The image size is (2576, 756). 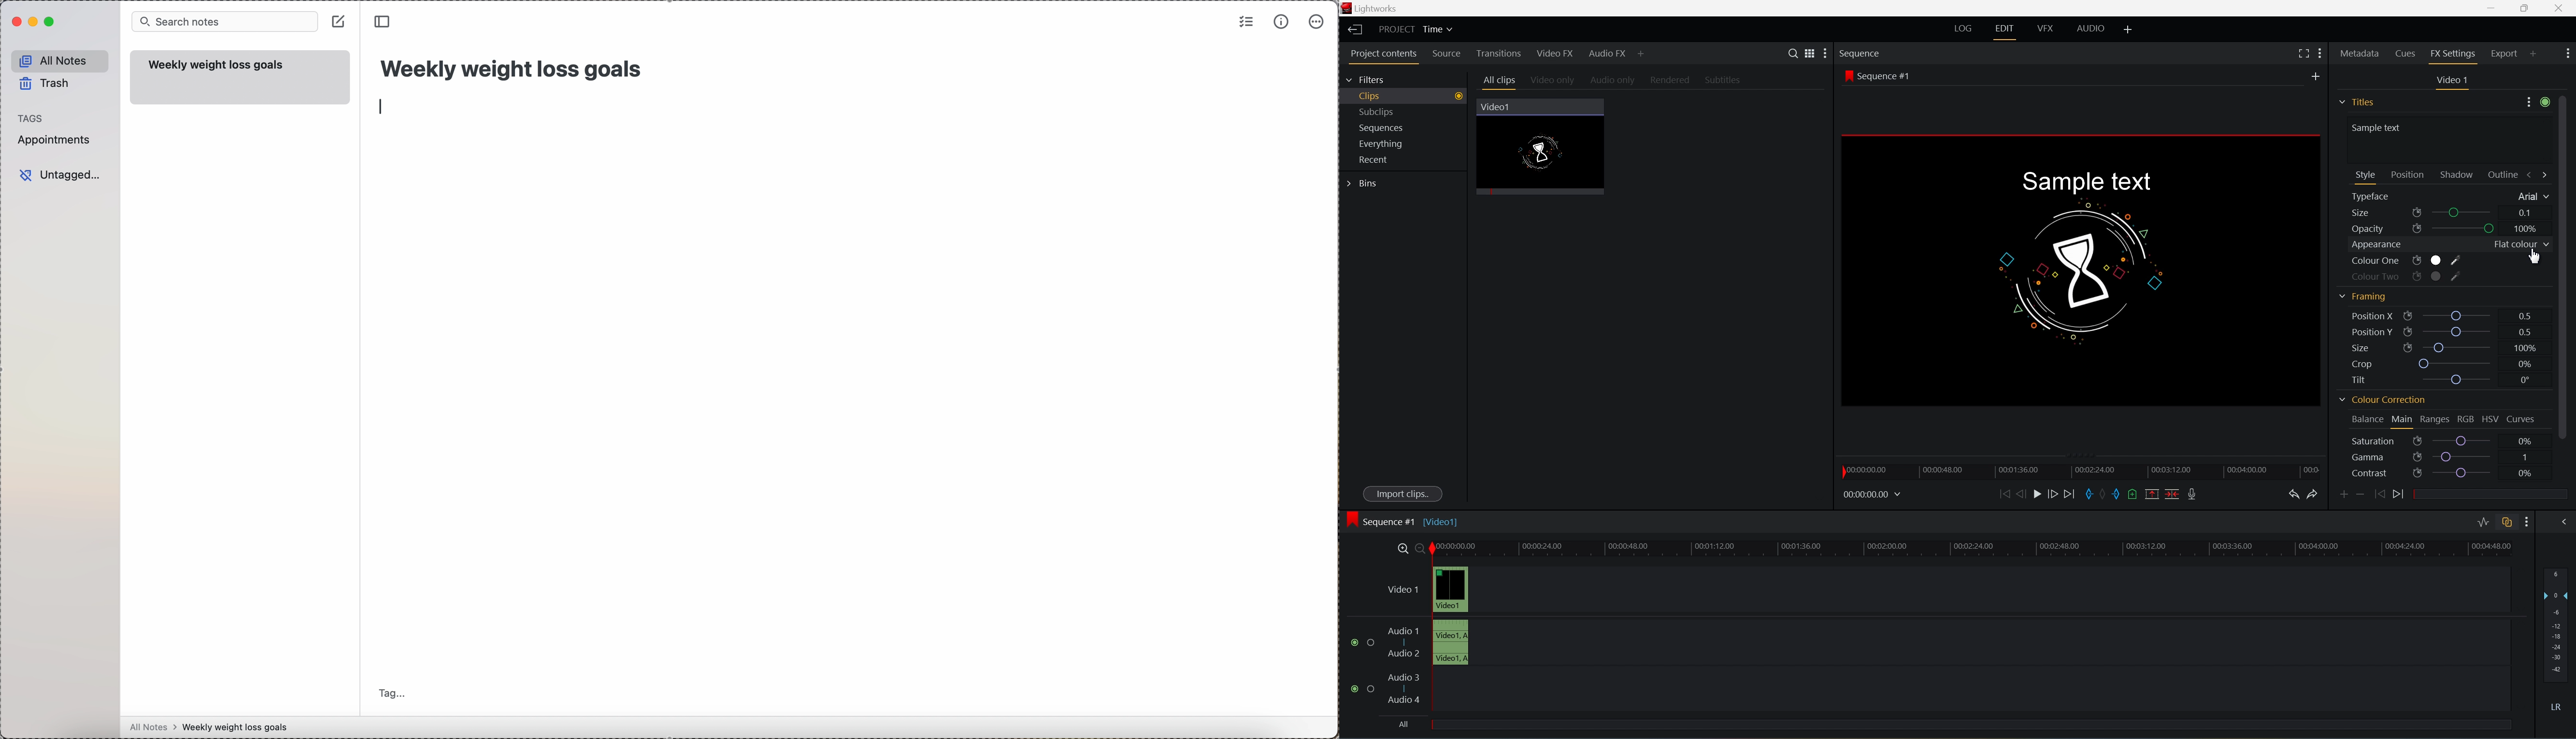 I want to click on vfx, so click(x=2044, y=28).